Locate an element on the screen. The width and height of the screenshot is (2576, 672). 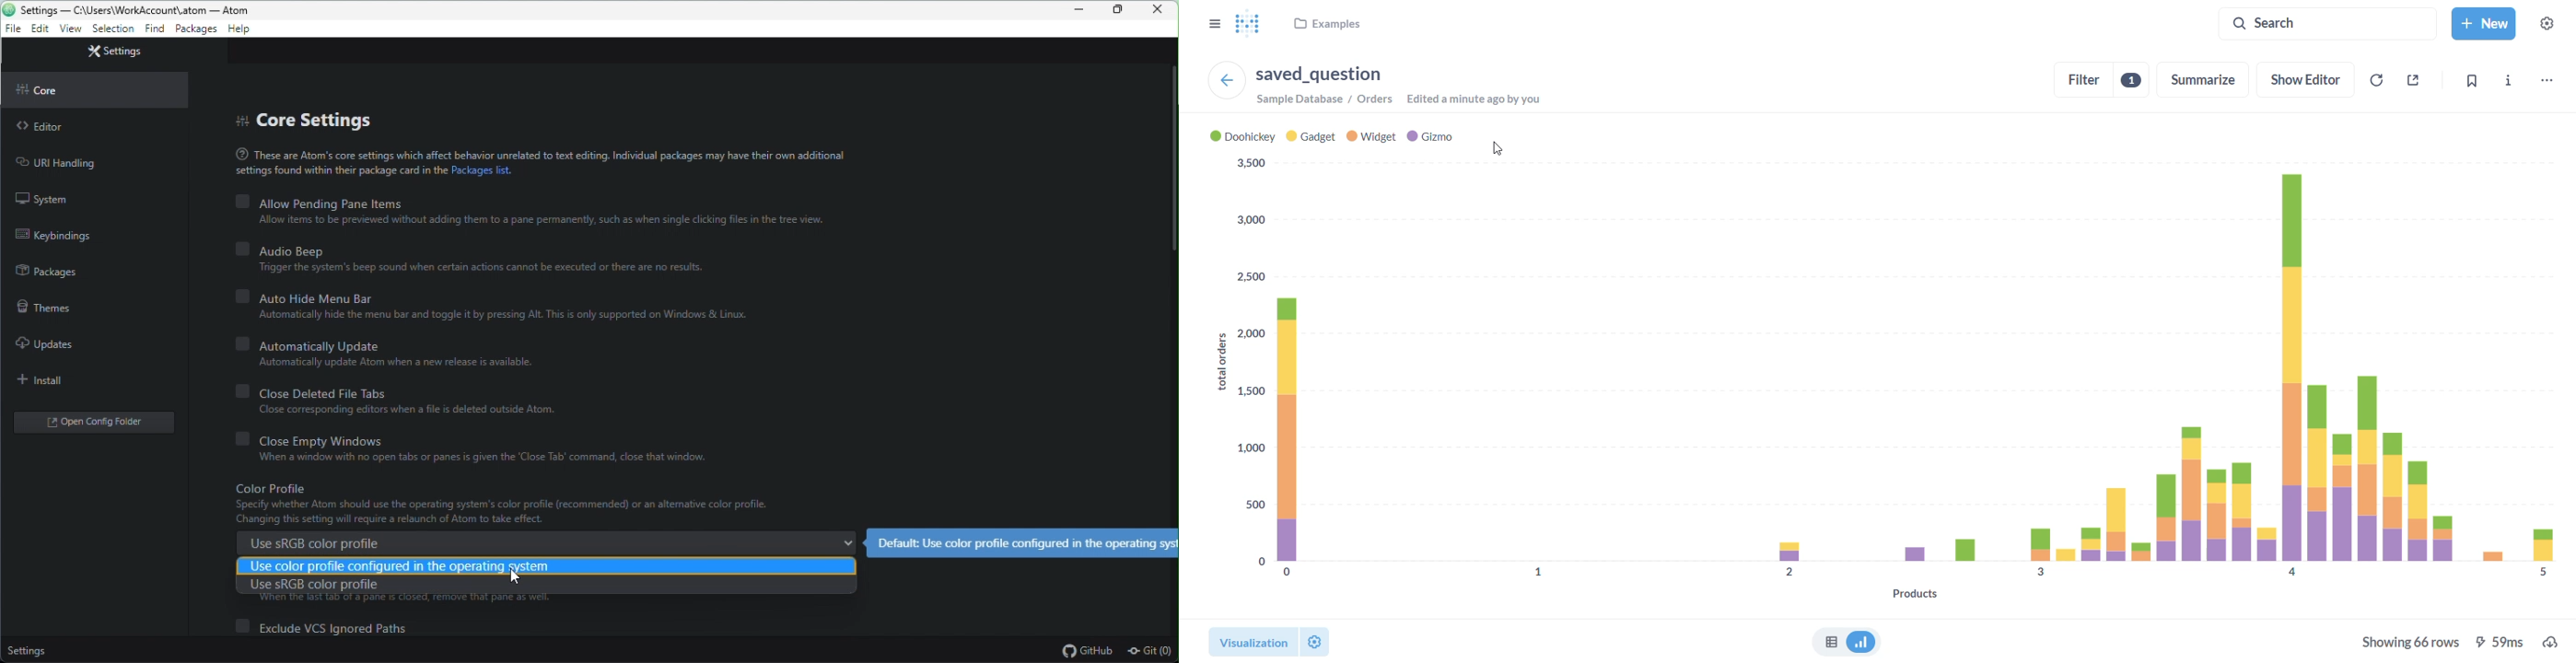
text is located at coordinates (1408, 100).